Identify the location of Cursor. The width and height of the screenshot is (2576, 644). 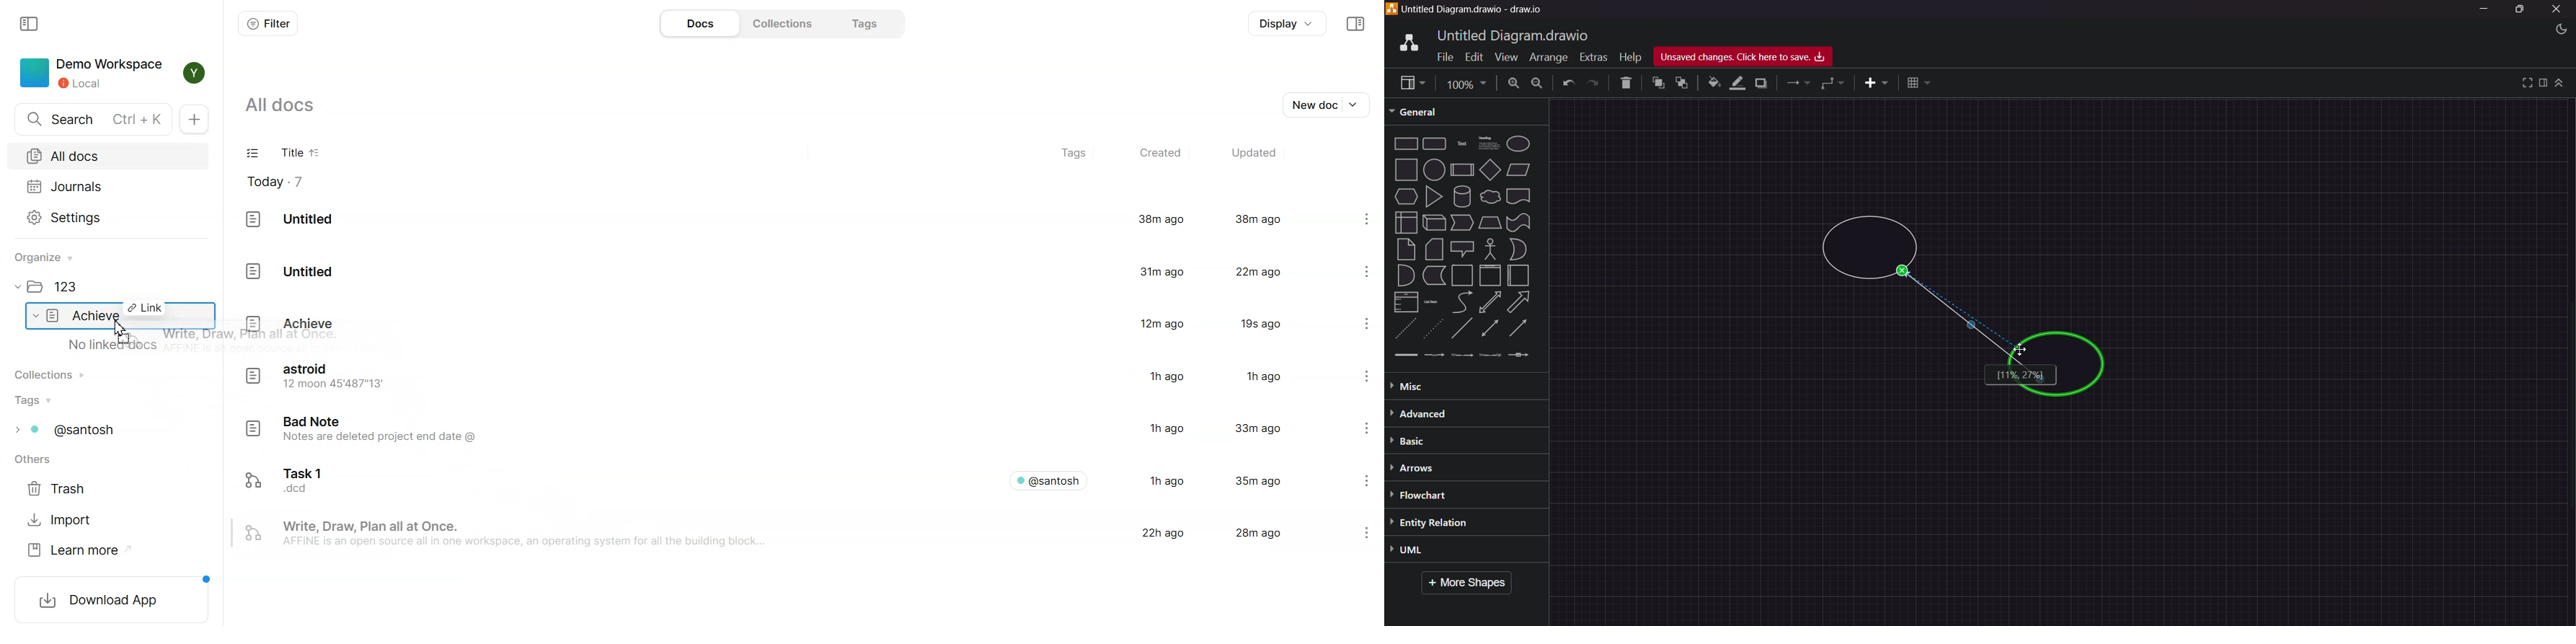
(121, 332).